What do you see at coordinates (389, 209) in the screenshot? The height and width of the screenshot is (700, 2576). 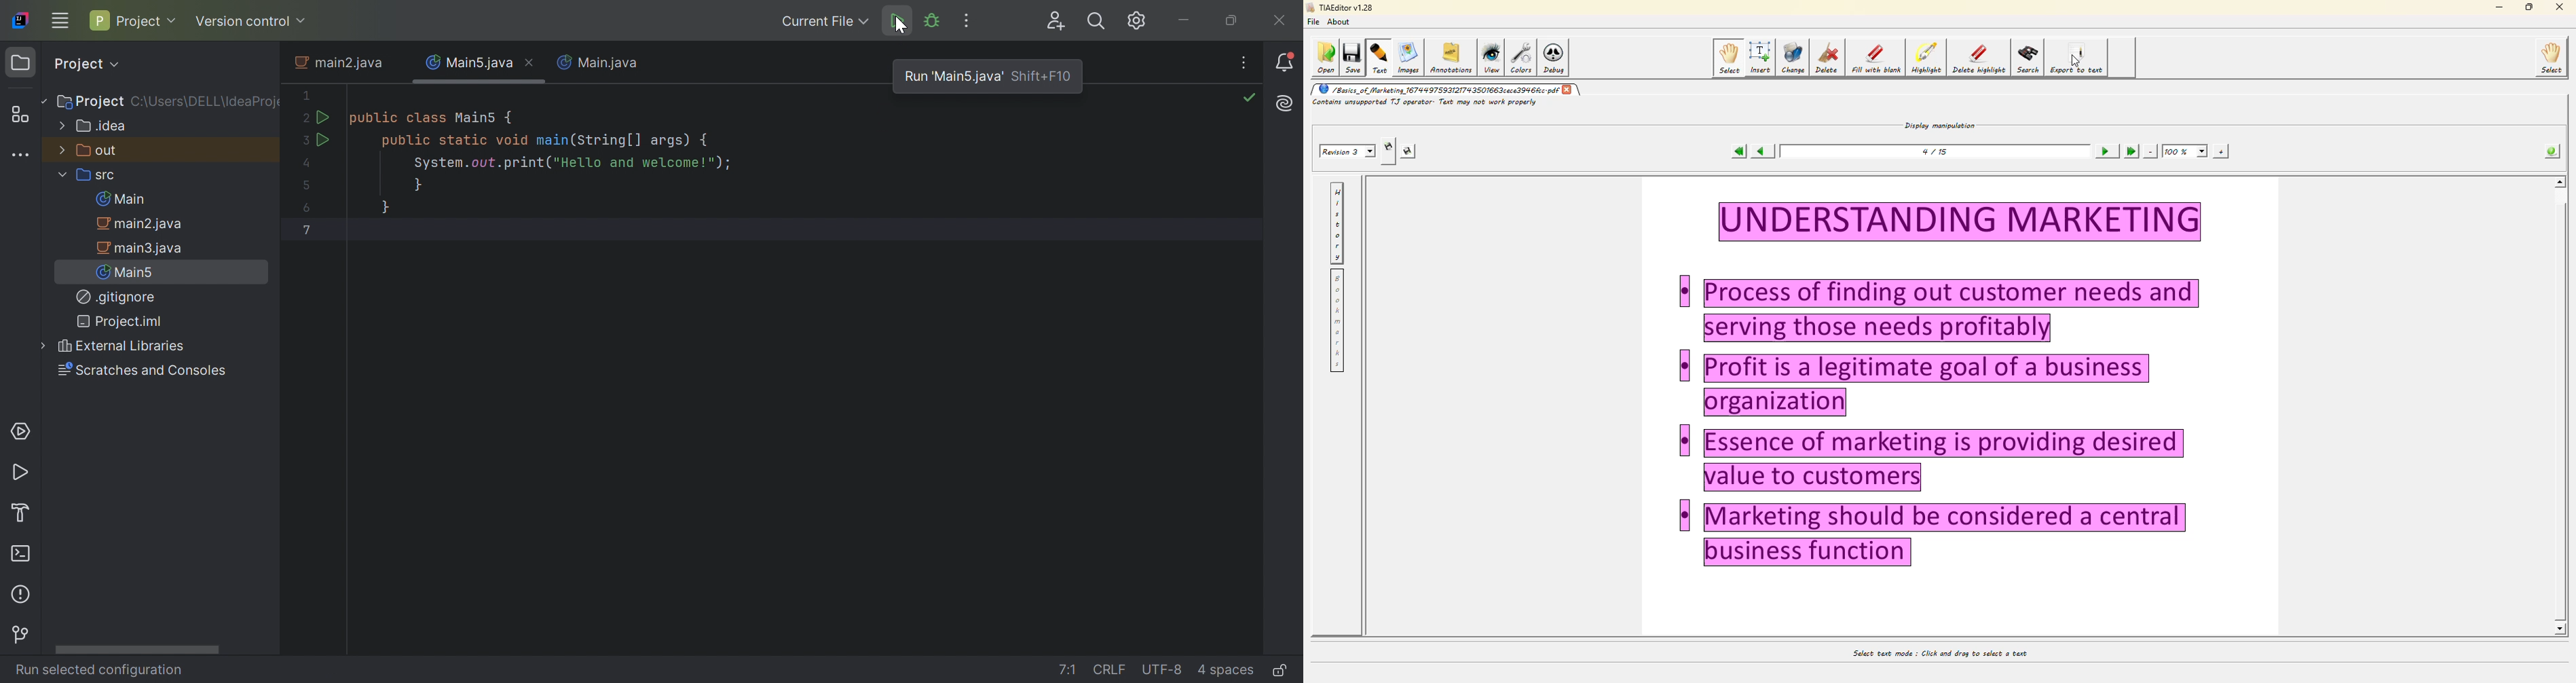 I see `}` at bounding box center [389, 209].